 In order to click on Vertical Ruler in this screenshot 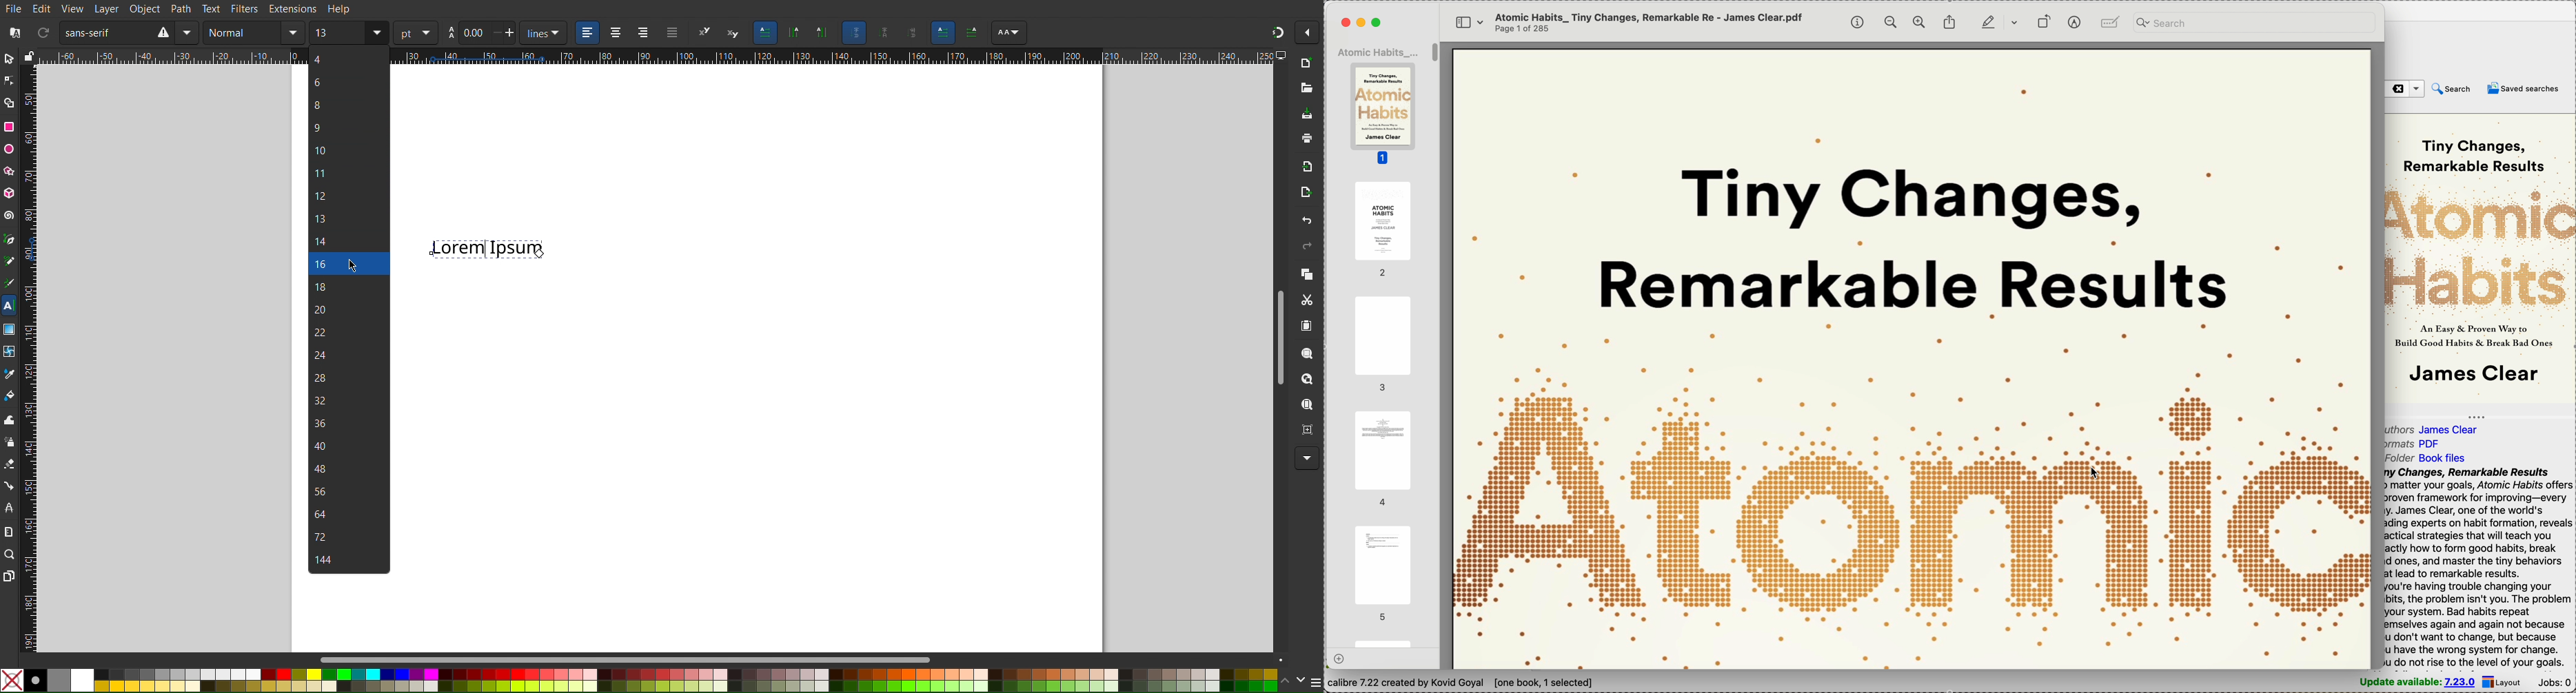, I will do `click(28, 358)`.